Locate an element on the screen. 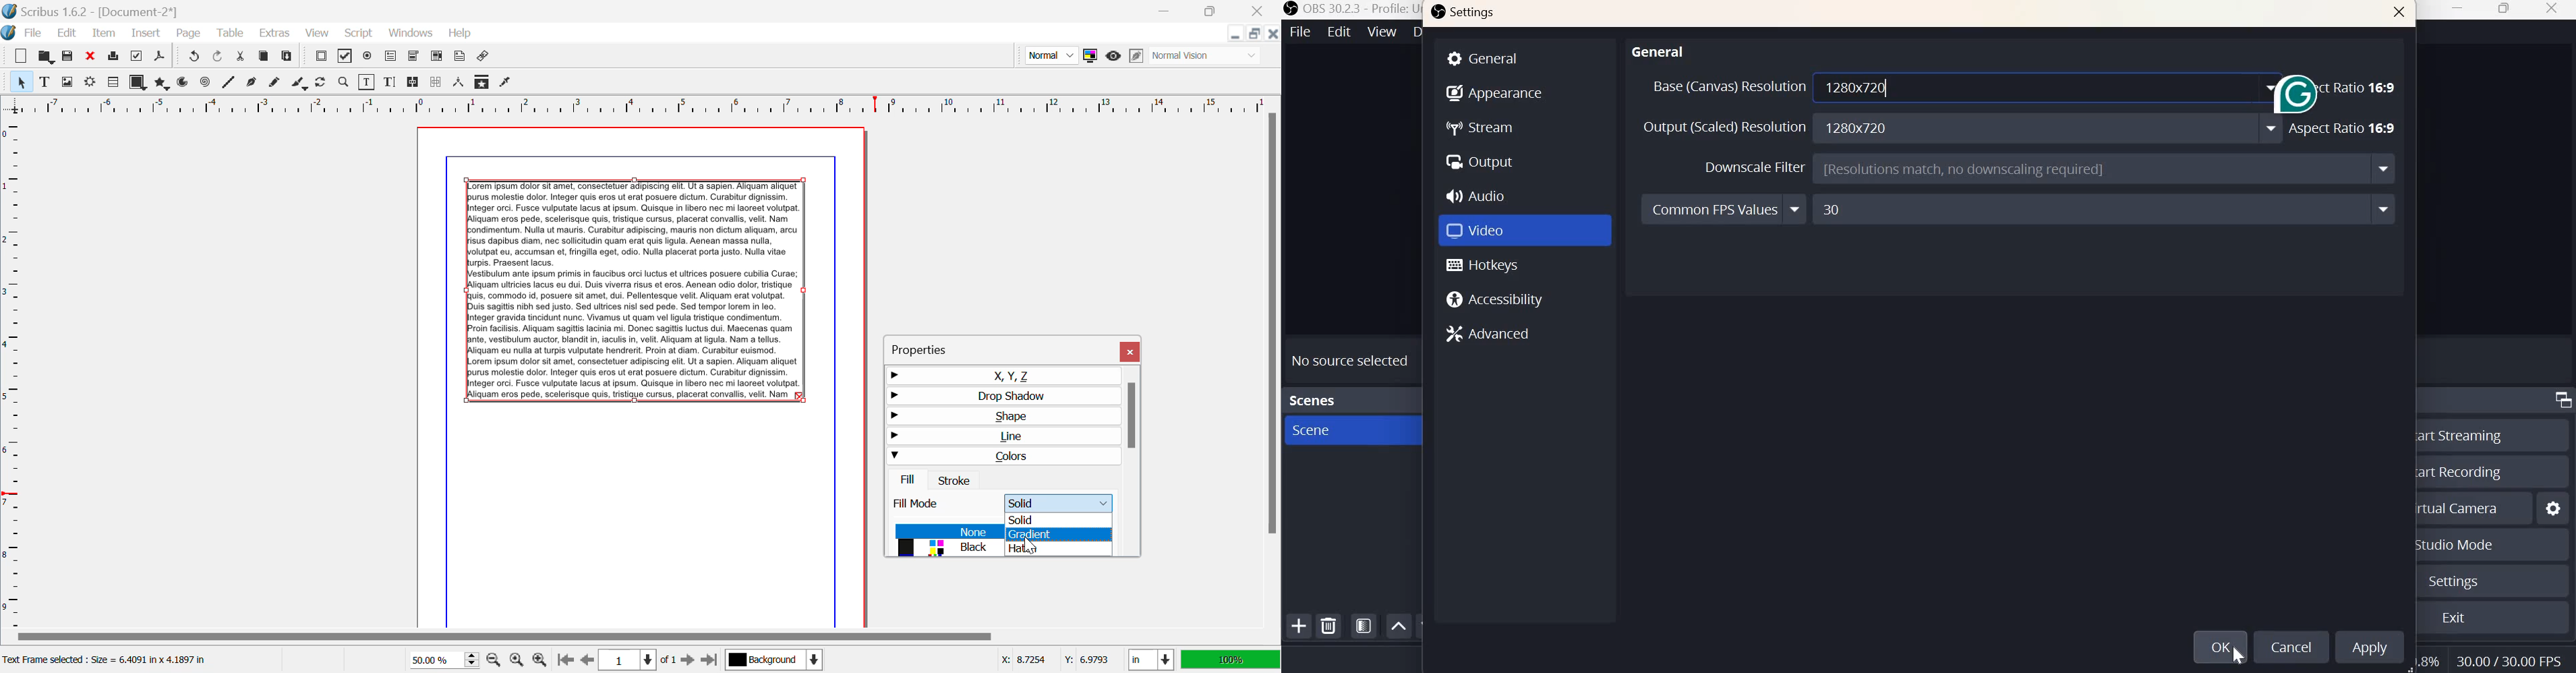  Add scene is located at coordinates (1299, 627).